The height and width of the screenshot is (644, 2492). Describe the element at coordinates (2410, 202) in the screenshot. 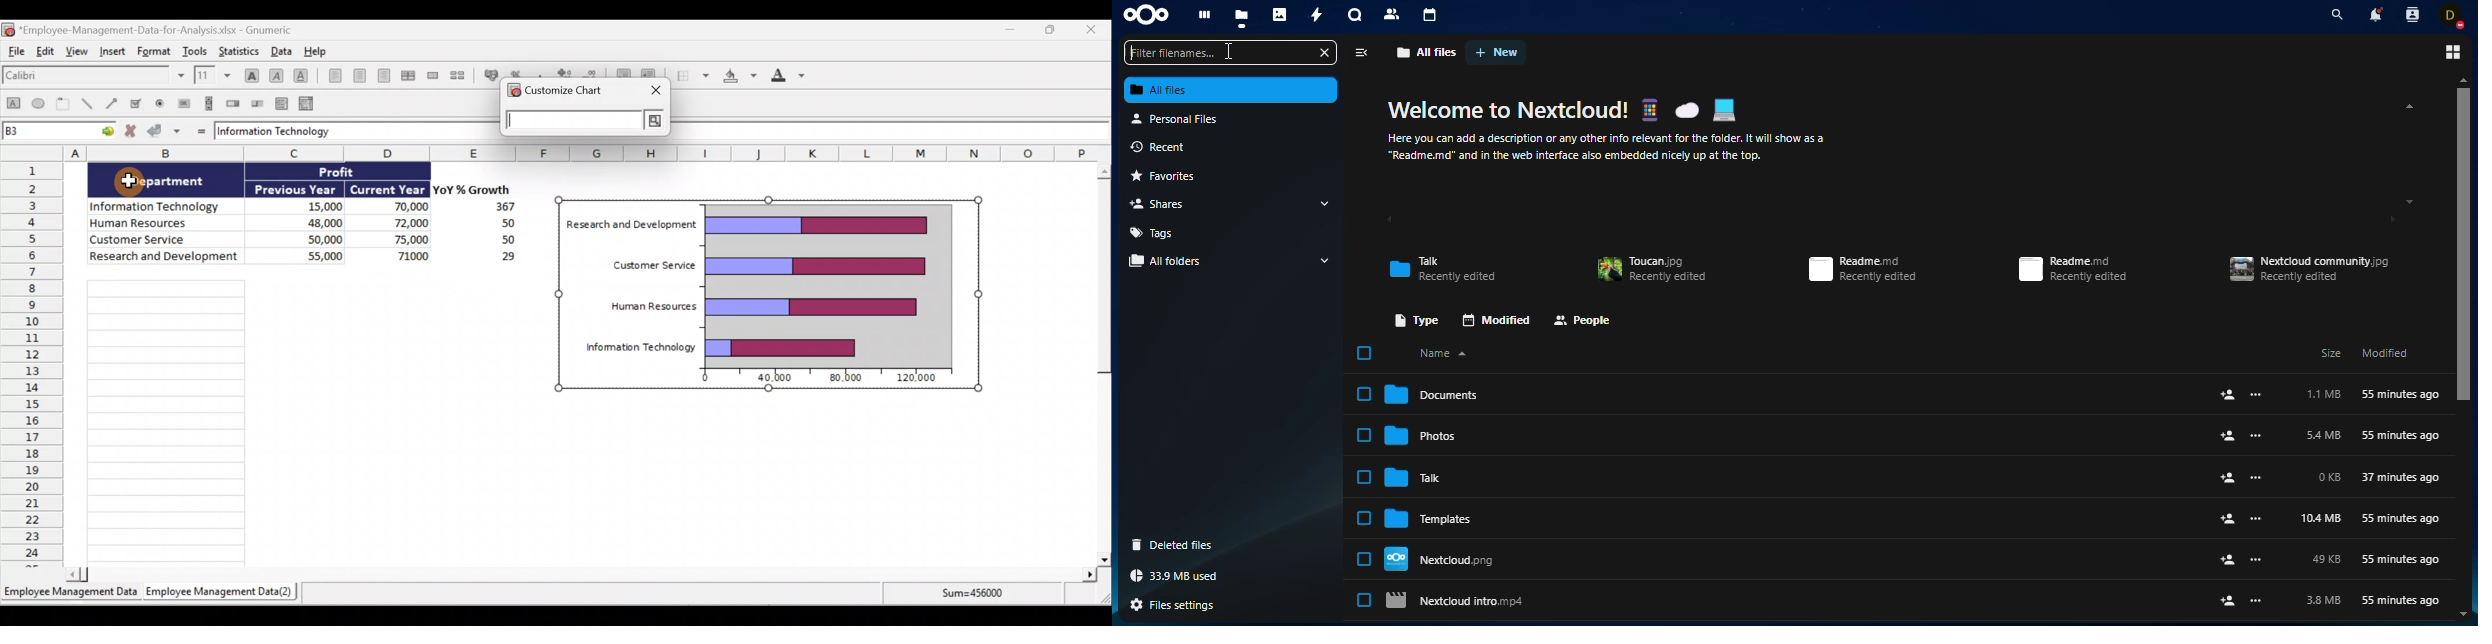

I see `scroll down` at that location.